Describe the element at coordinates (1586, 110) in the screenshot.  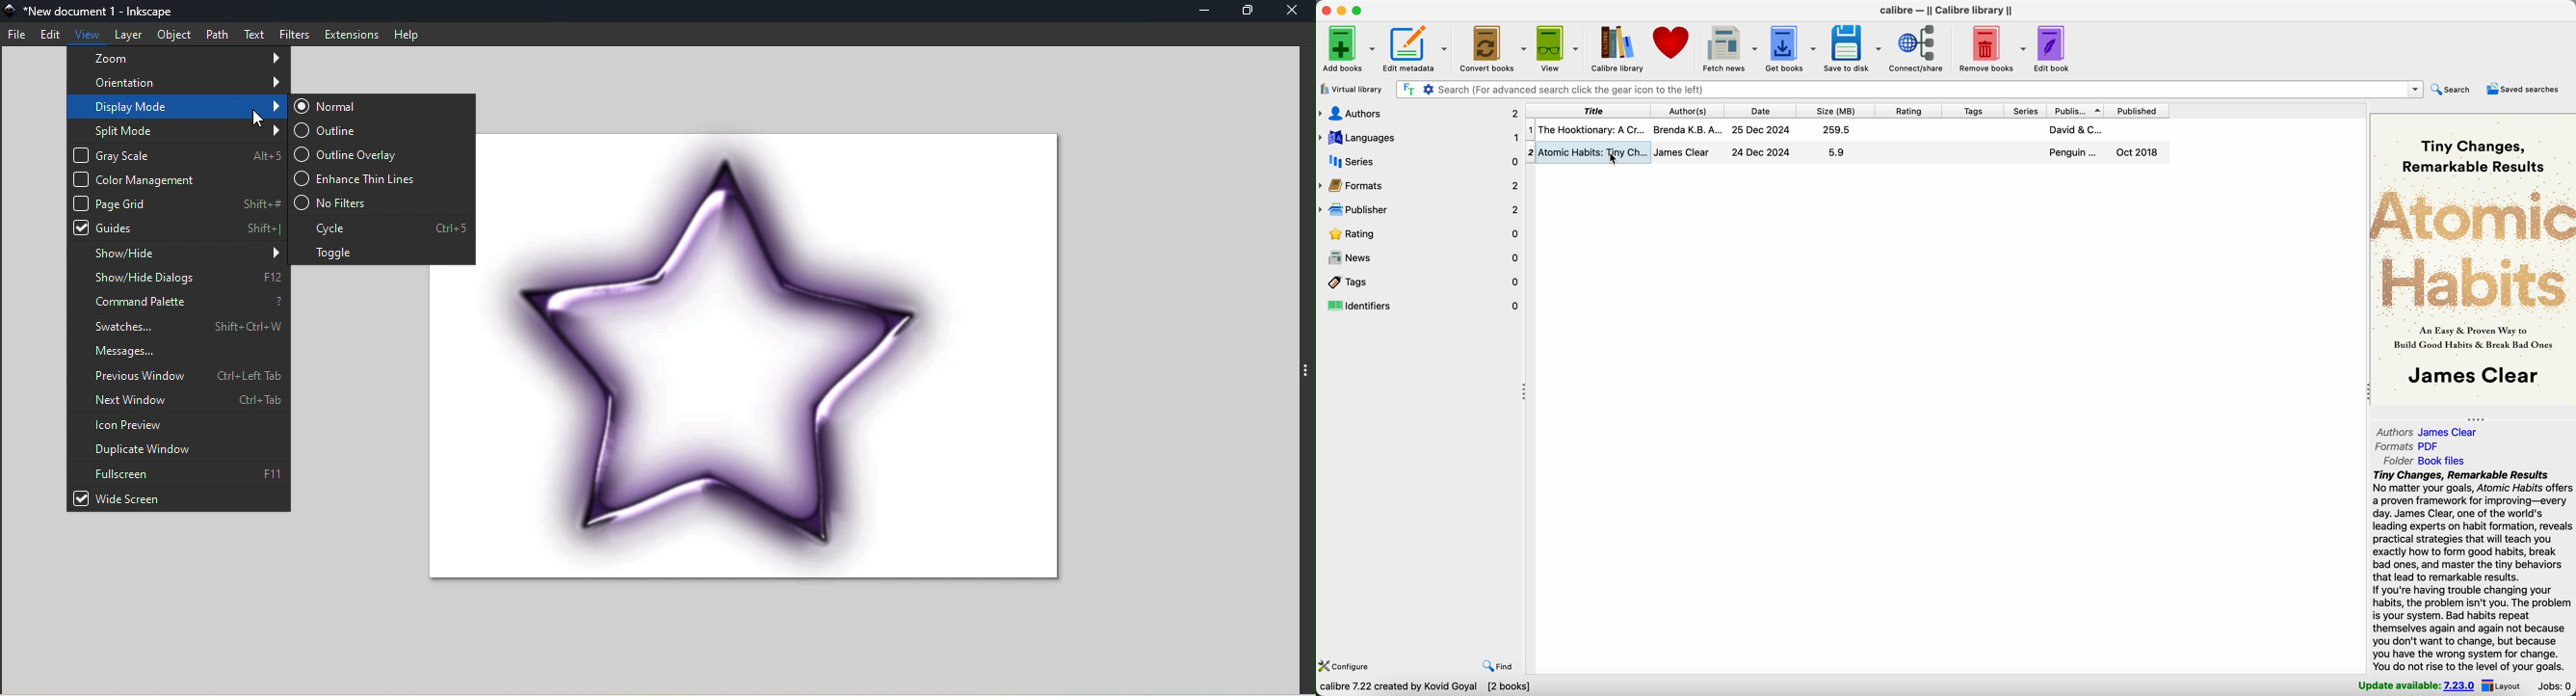
I see `title` at that location.